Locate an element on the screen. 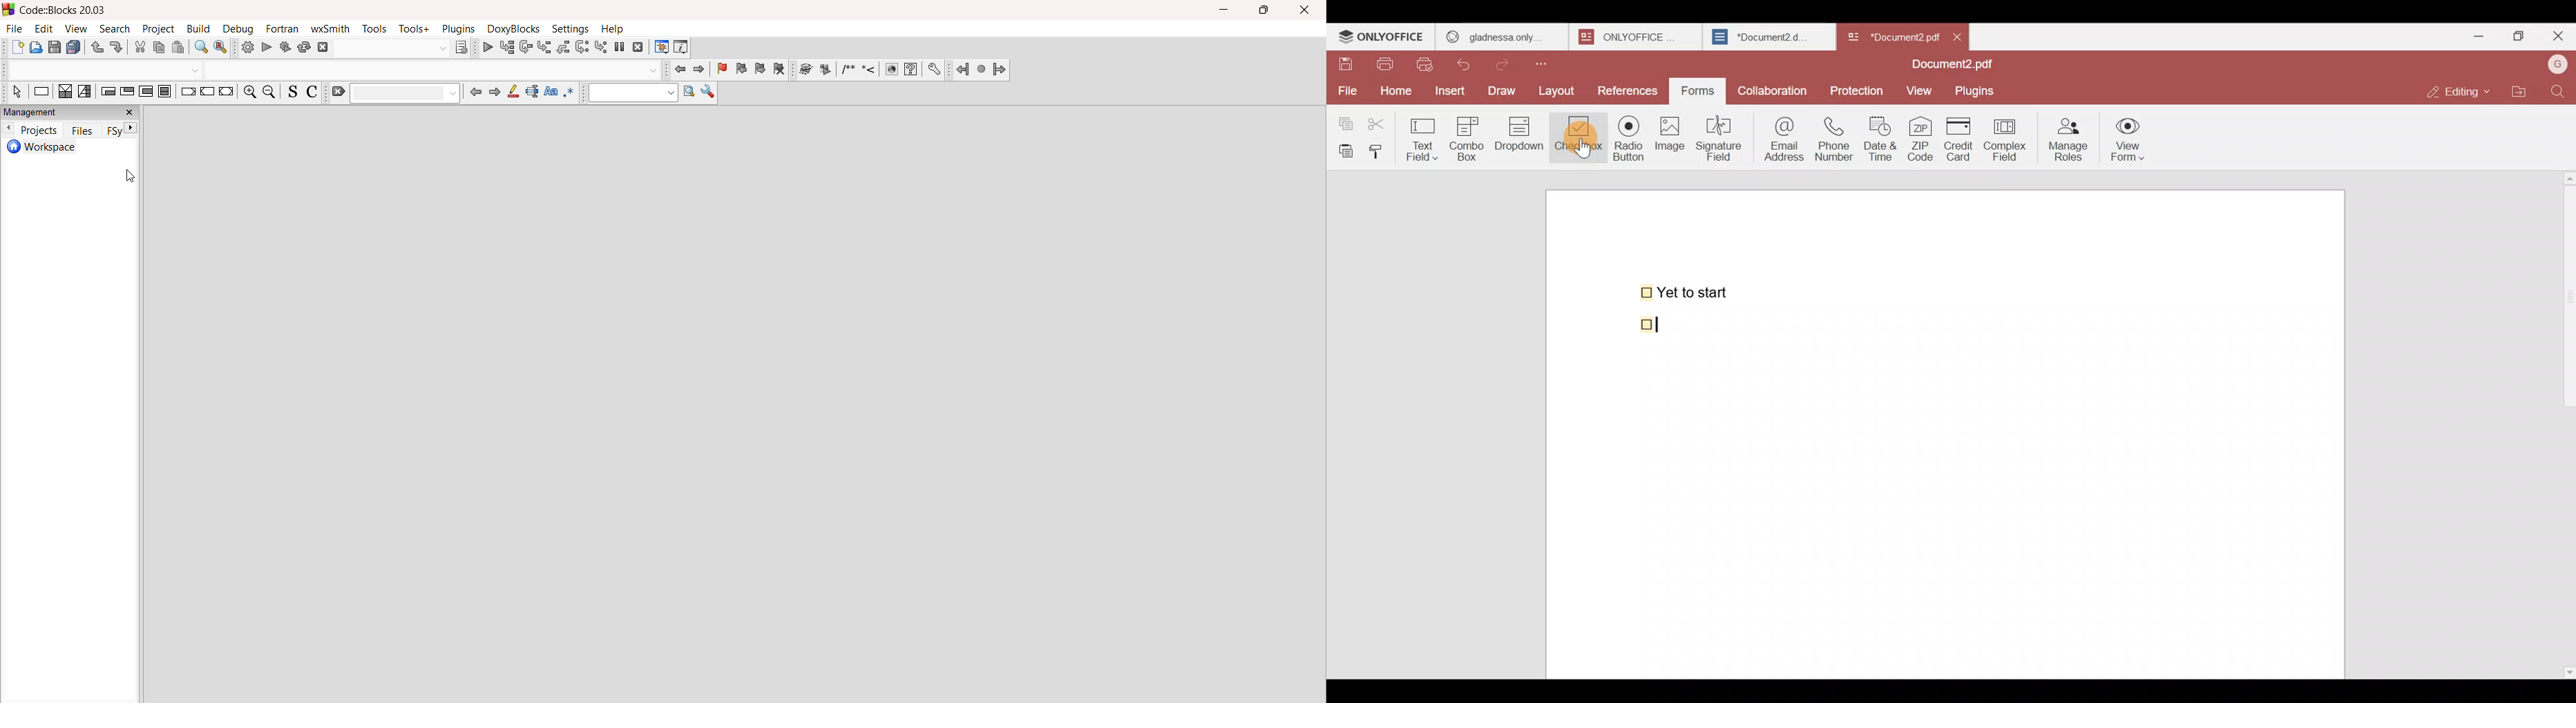 The height and width of the screenshot is (728, 2576). next bookmark is located at coordinates (762, 70).